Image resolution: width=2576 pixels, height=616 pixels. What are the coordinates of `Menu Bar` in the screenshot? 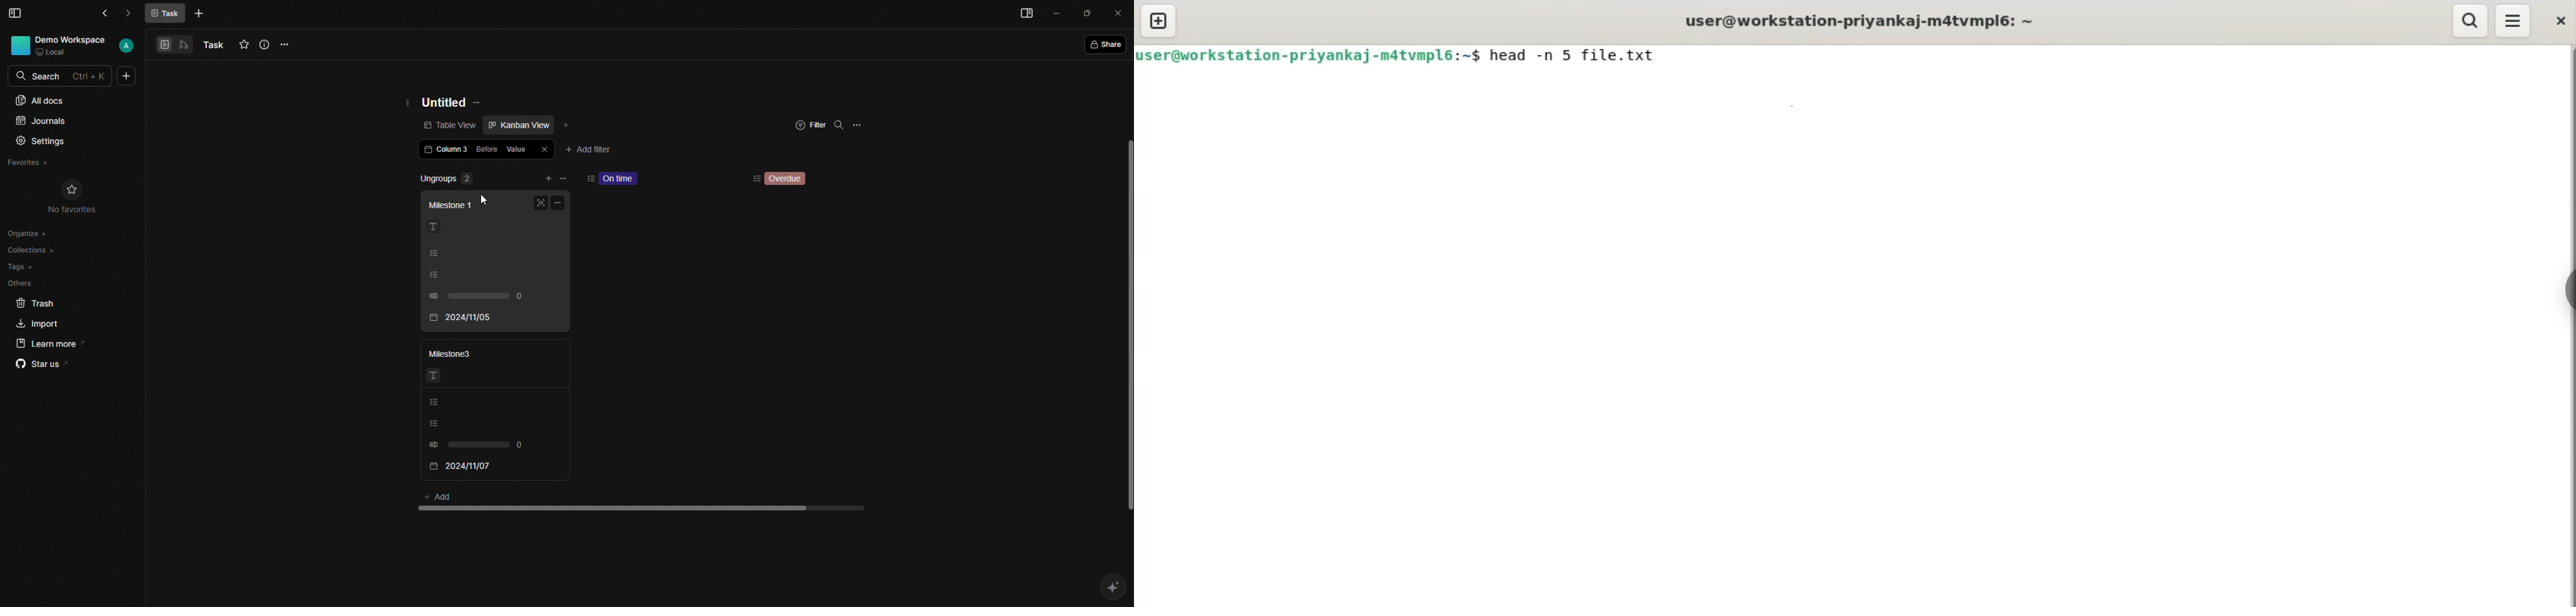 It's located at (16, 12).